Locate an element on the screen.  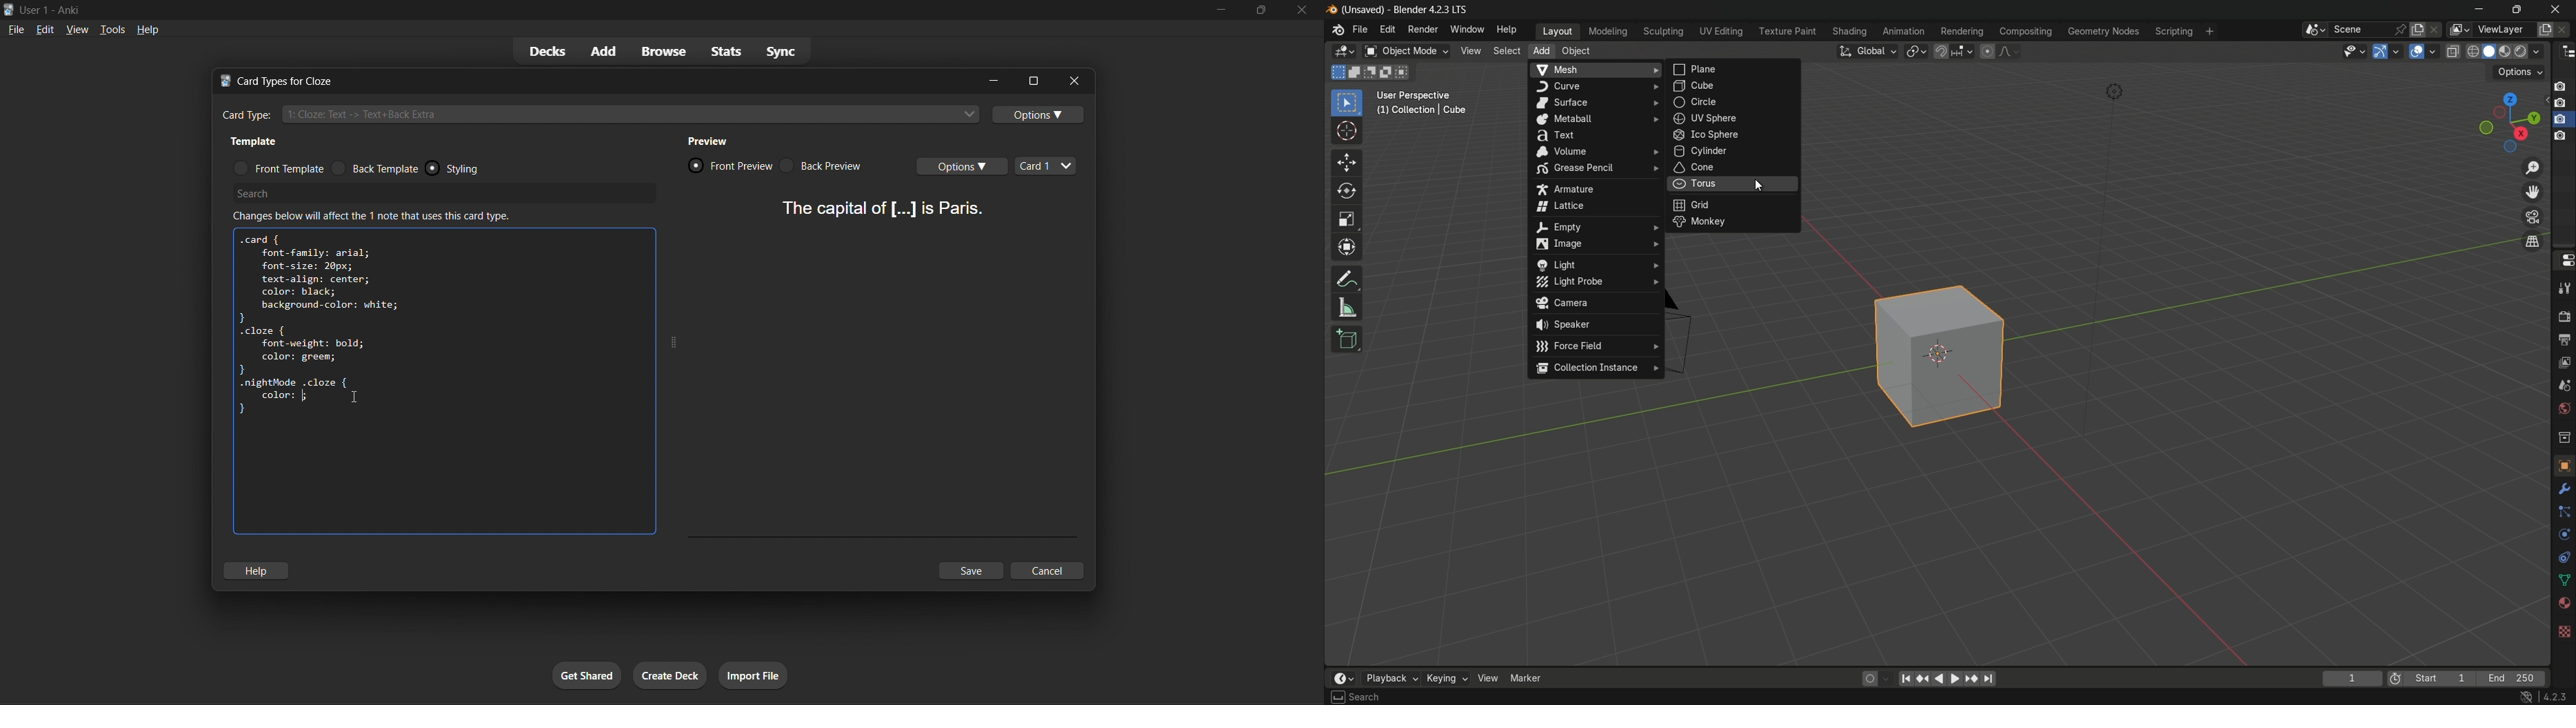
tools is located at coordinates (2564, 286).